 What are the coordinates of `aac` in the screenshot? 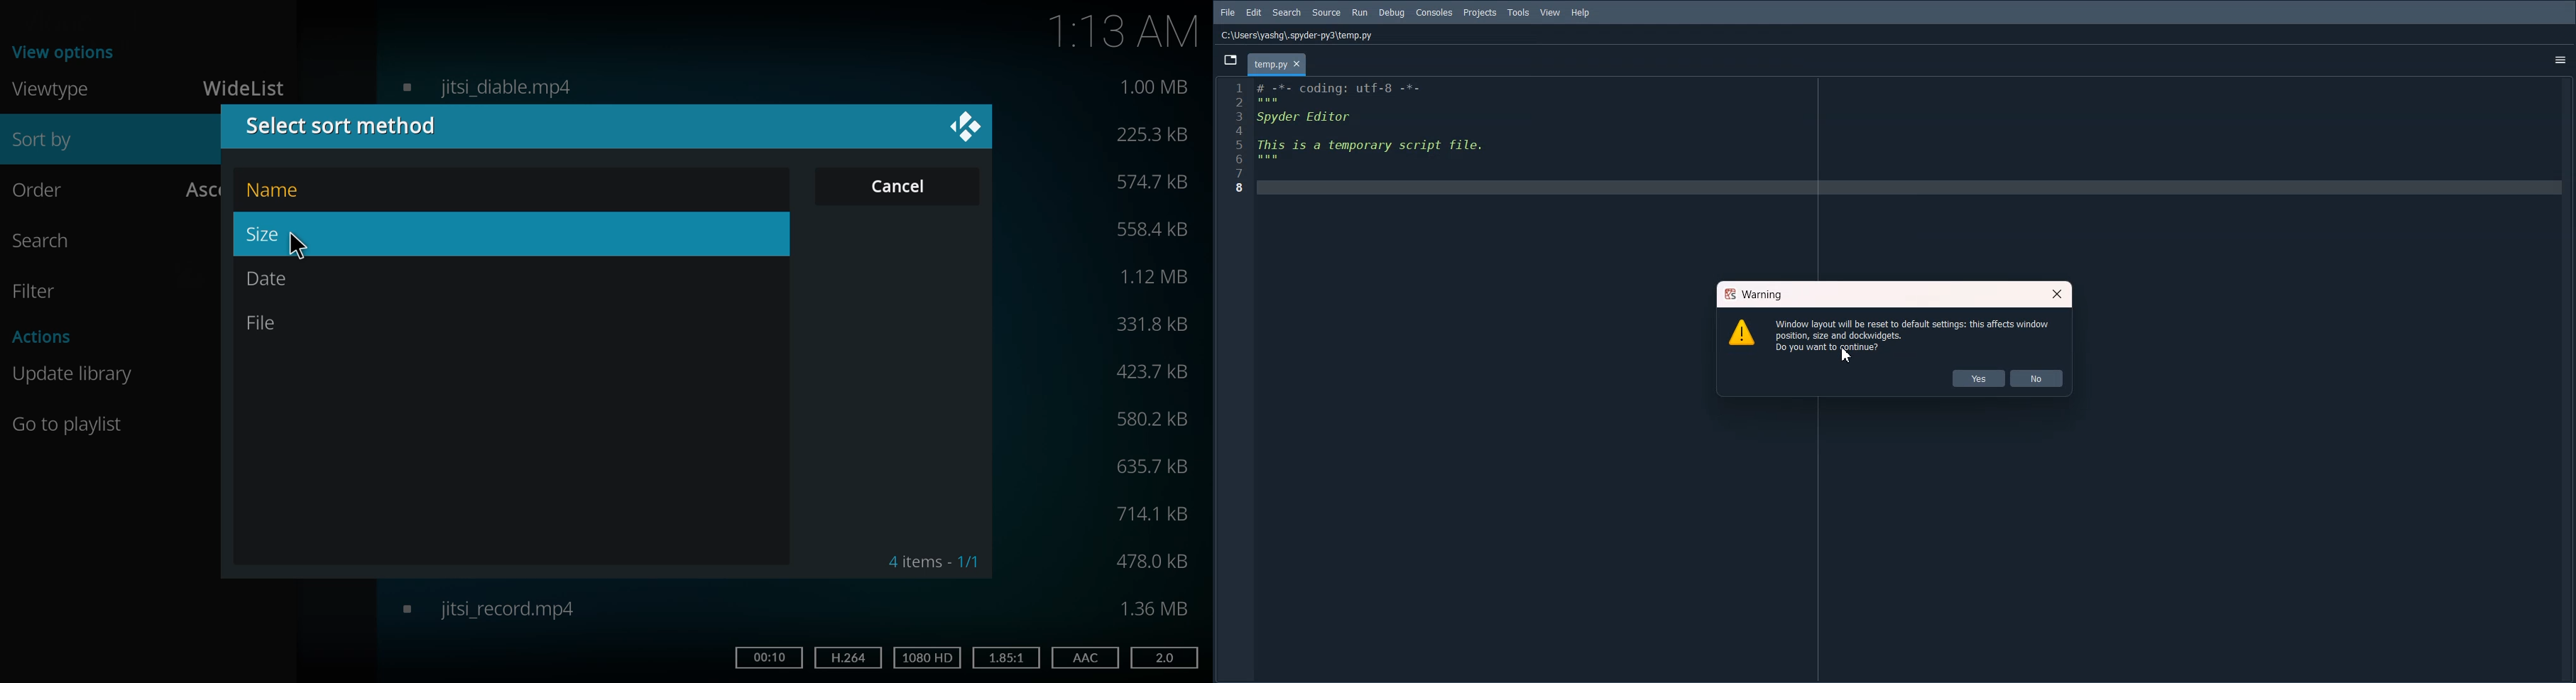 It's located at (1082, 656).